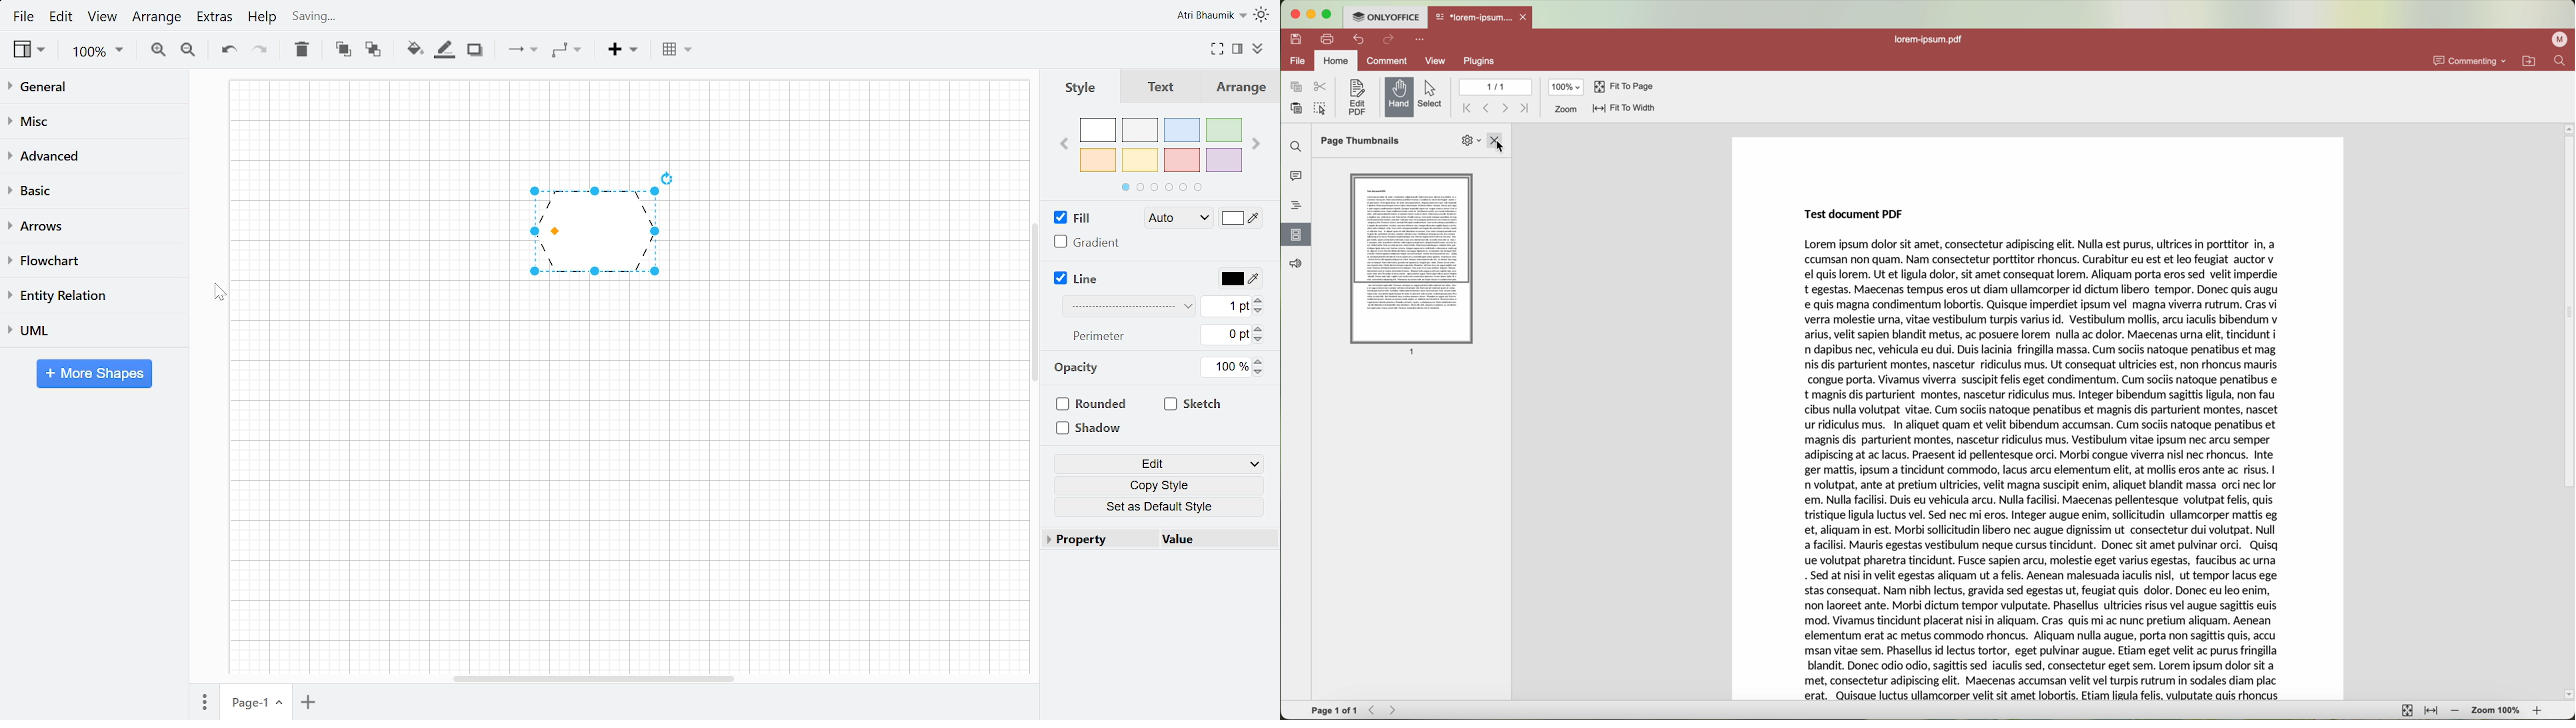 This screenshot has height=728, width=2576. What do you see at coordinates (1216, 48) in the screenshot?
I see `Full screen` at bounding box center [1216, 48].